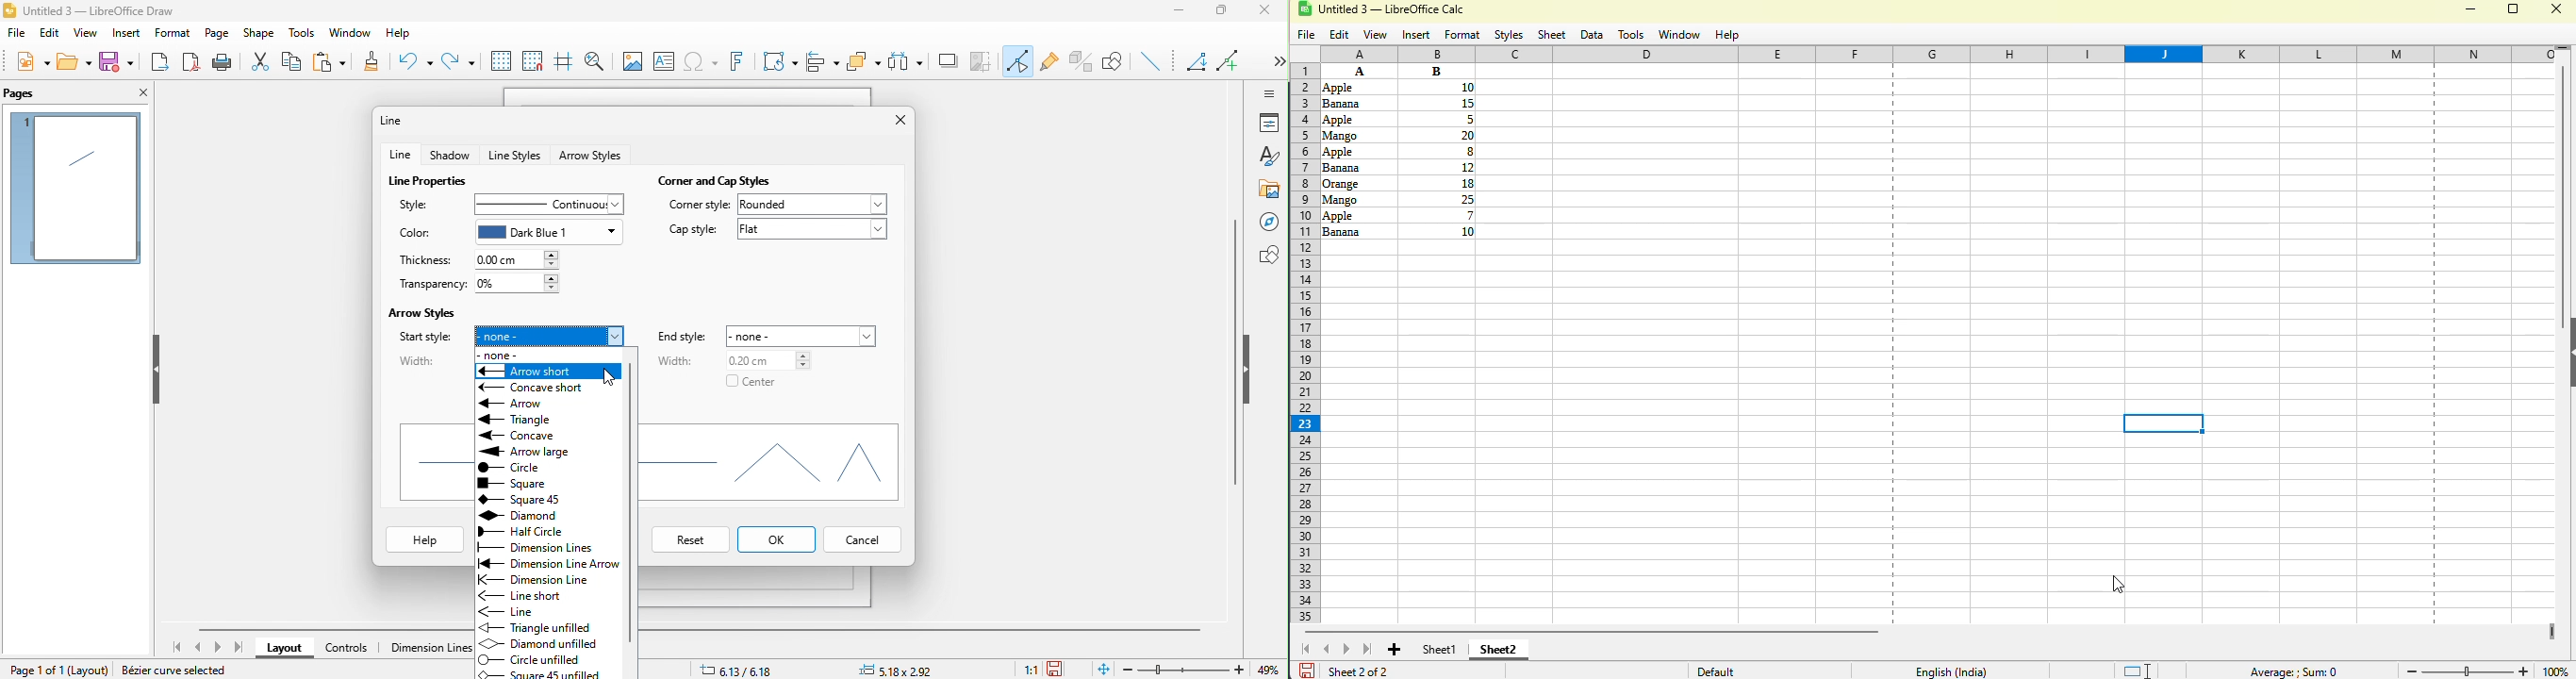 This screenshot has height=700, width=2576. Describe the element at coordinates (686, 540) in the screenshot. I see `reset` at that location.